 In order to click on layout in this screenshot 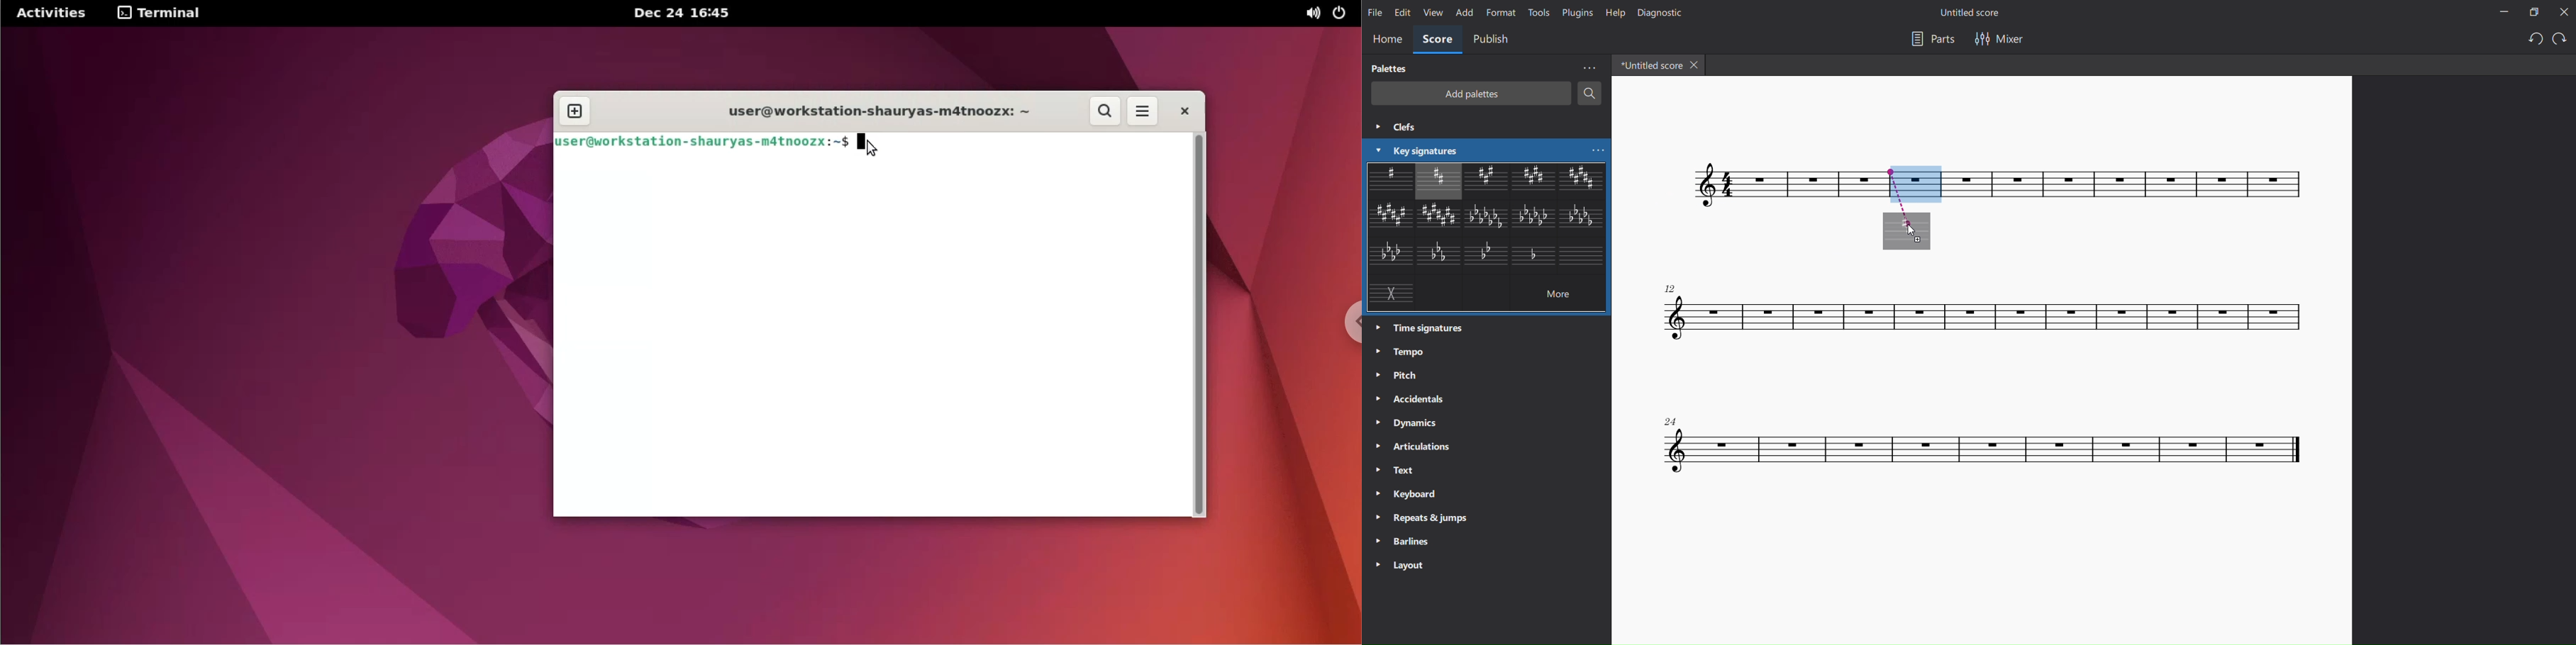, I will do `click(1404, 567)`.